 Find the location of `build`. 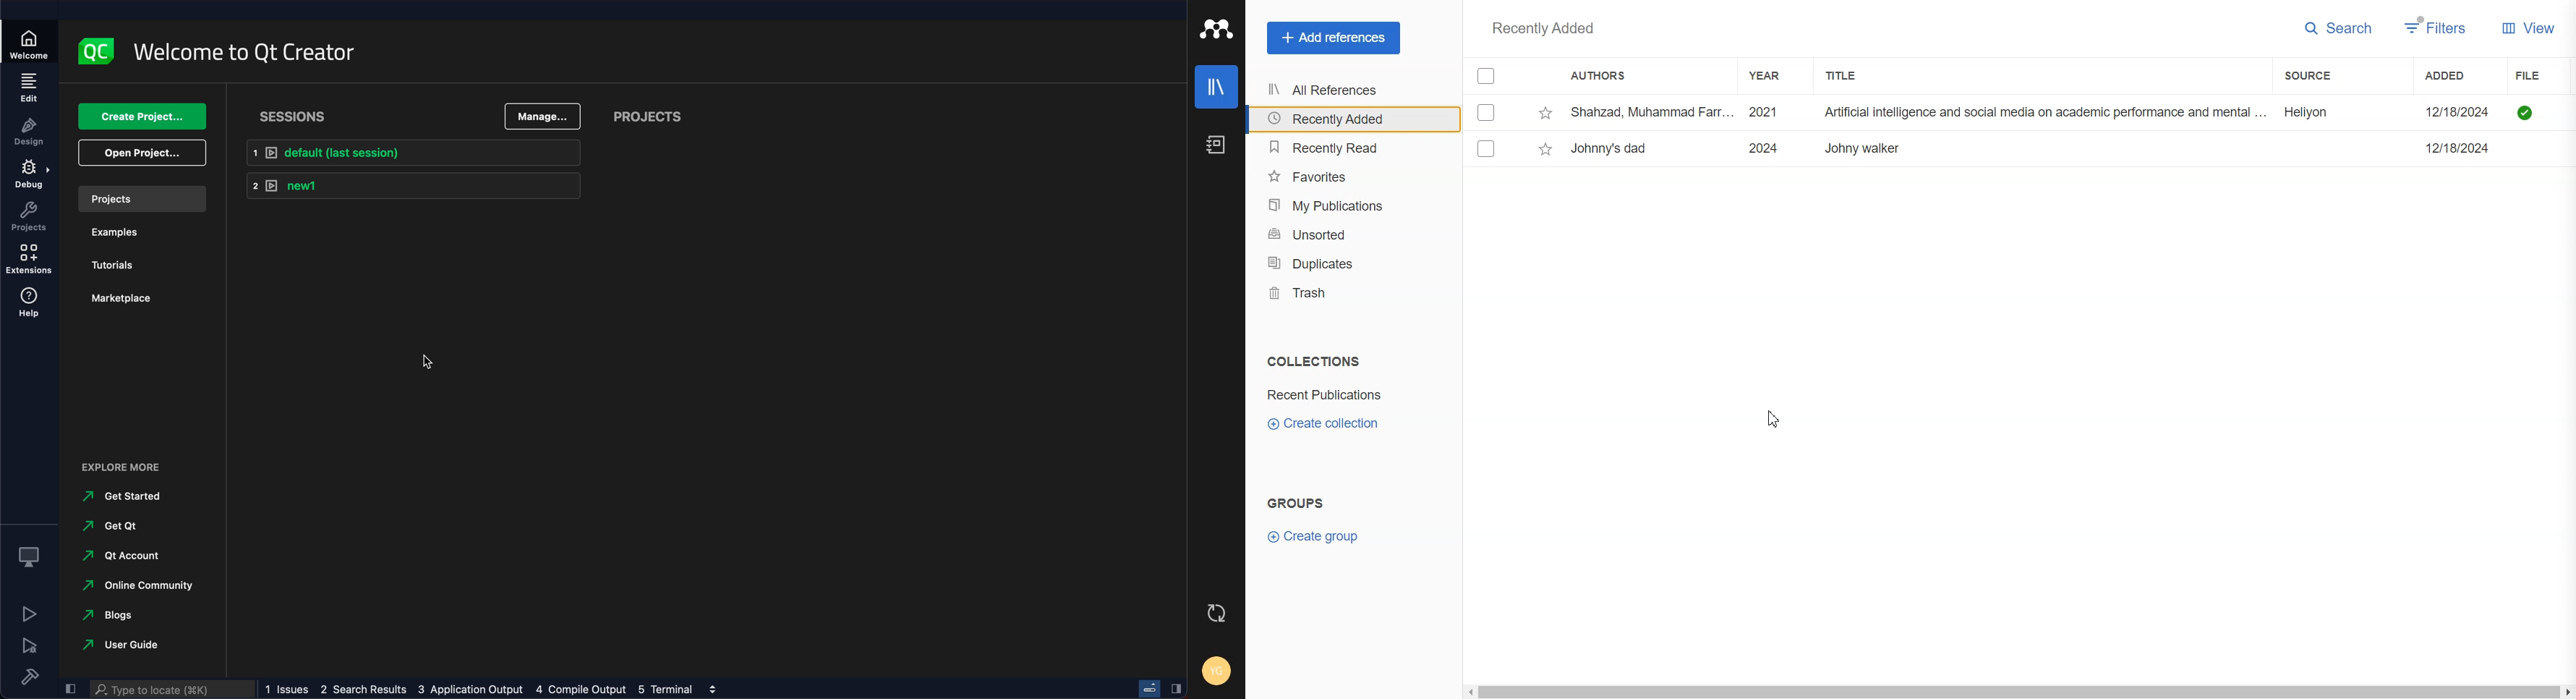

build is located at coordinates (29, 677).